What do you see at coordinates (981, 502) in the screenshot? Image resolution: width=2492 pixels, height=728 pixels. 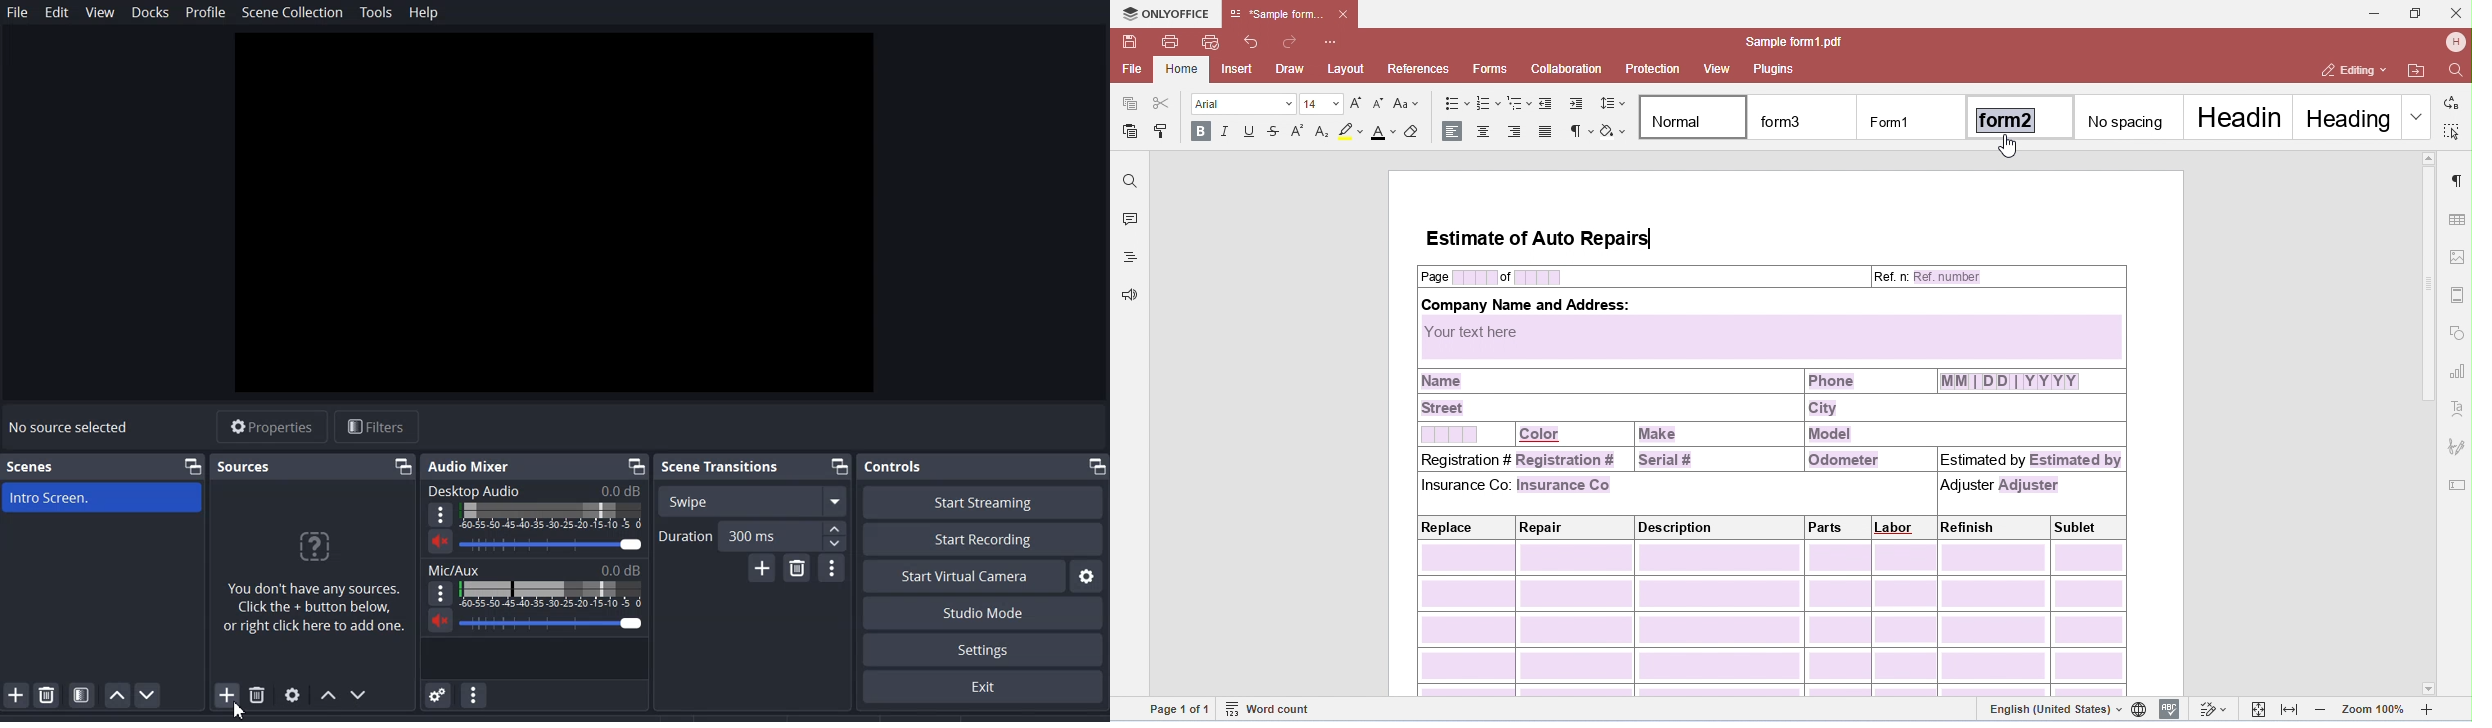 I see `Start Streaming` at bounding box center [981, 502].